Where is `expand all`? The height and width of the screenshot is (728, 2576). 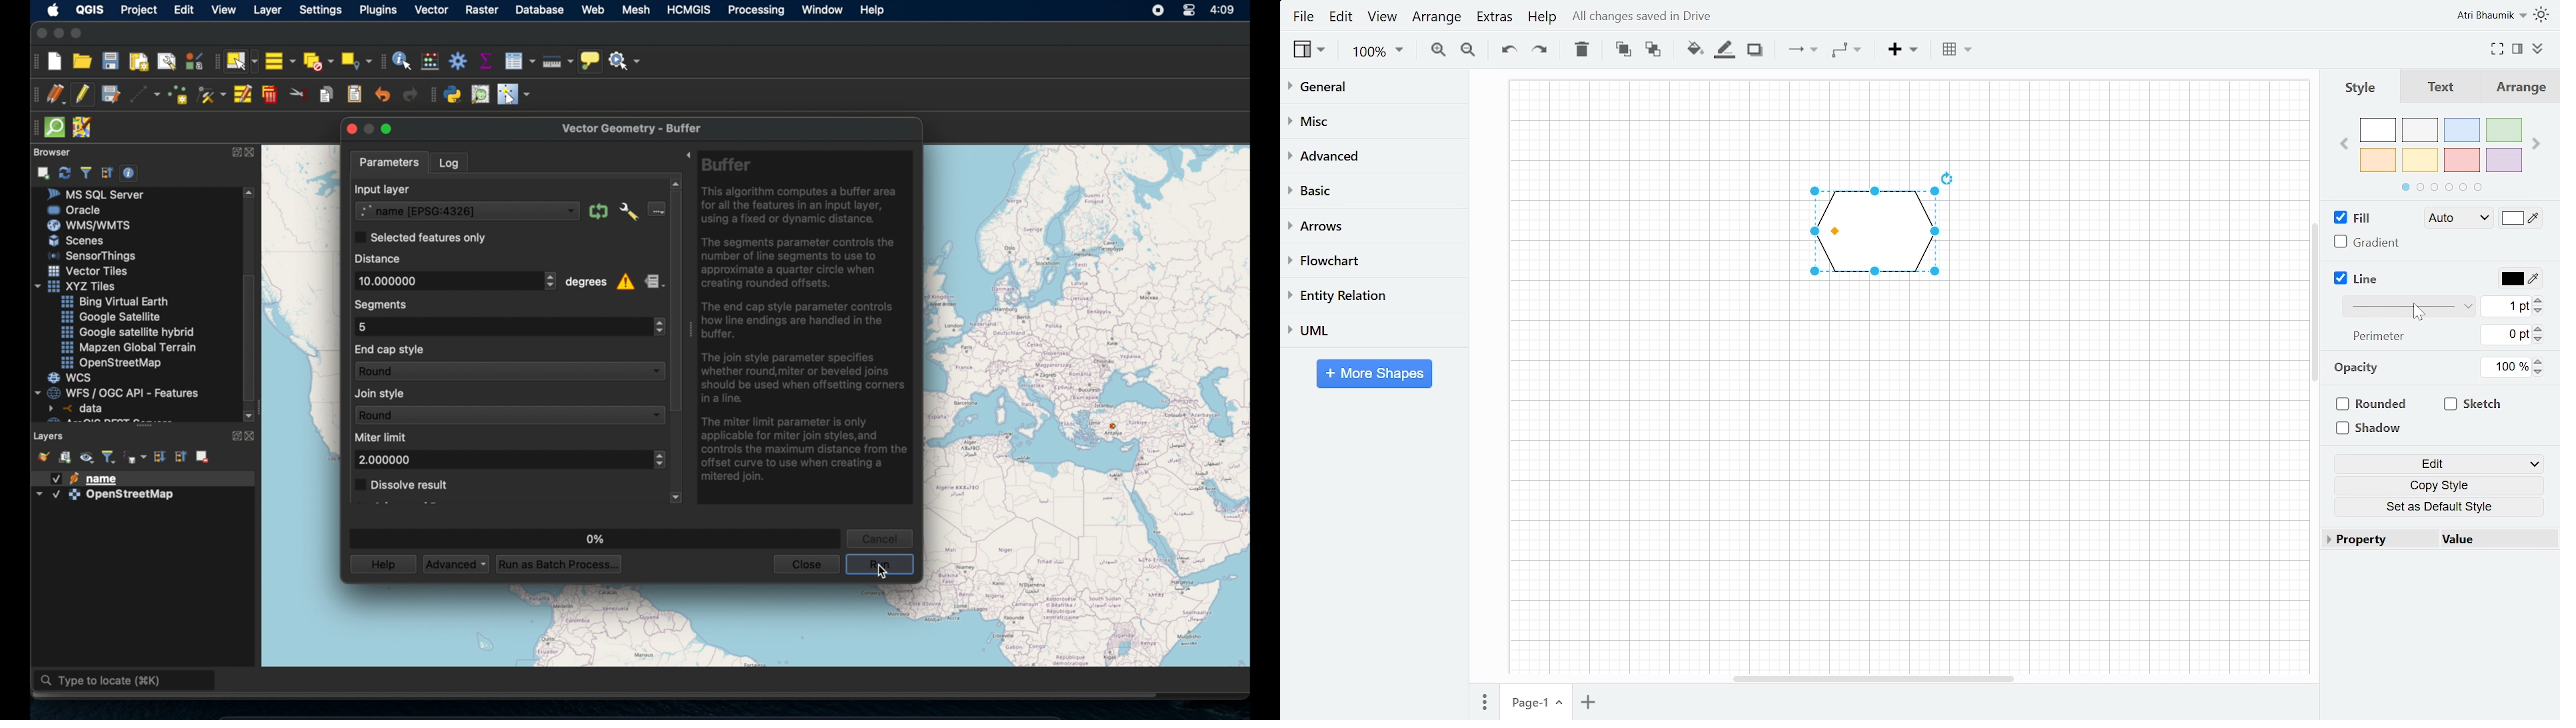
expand all is located at coordinates (159, 455).